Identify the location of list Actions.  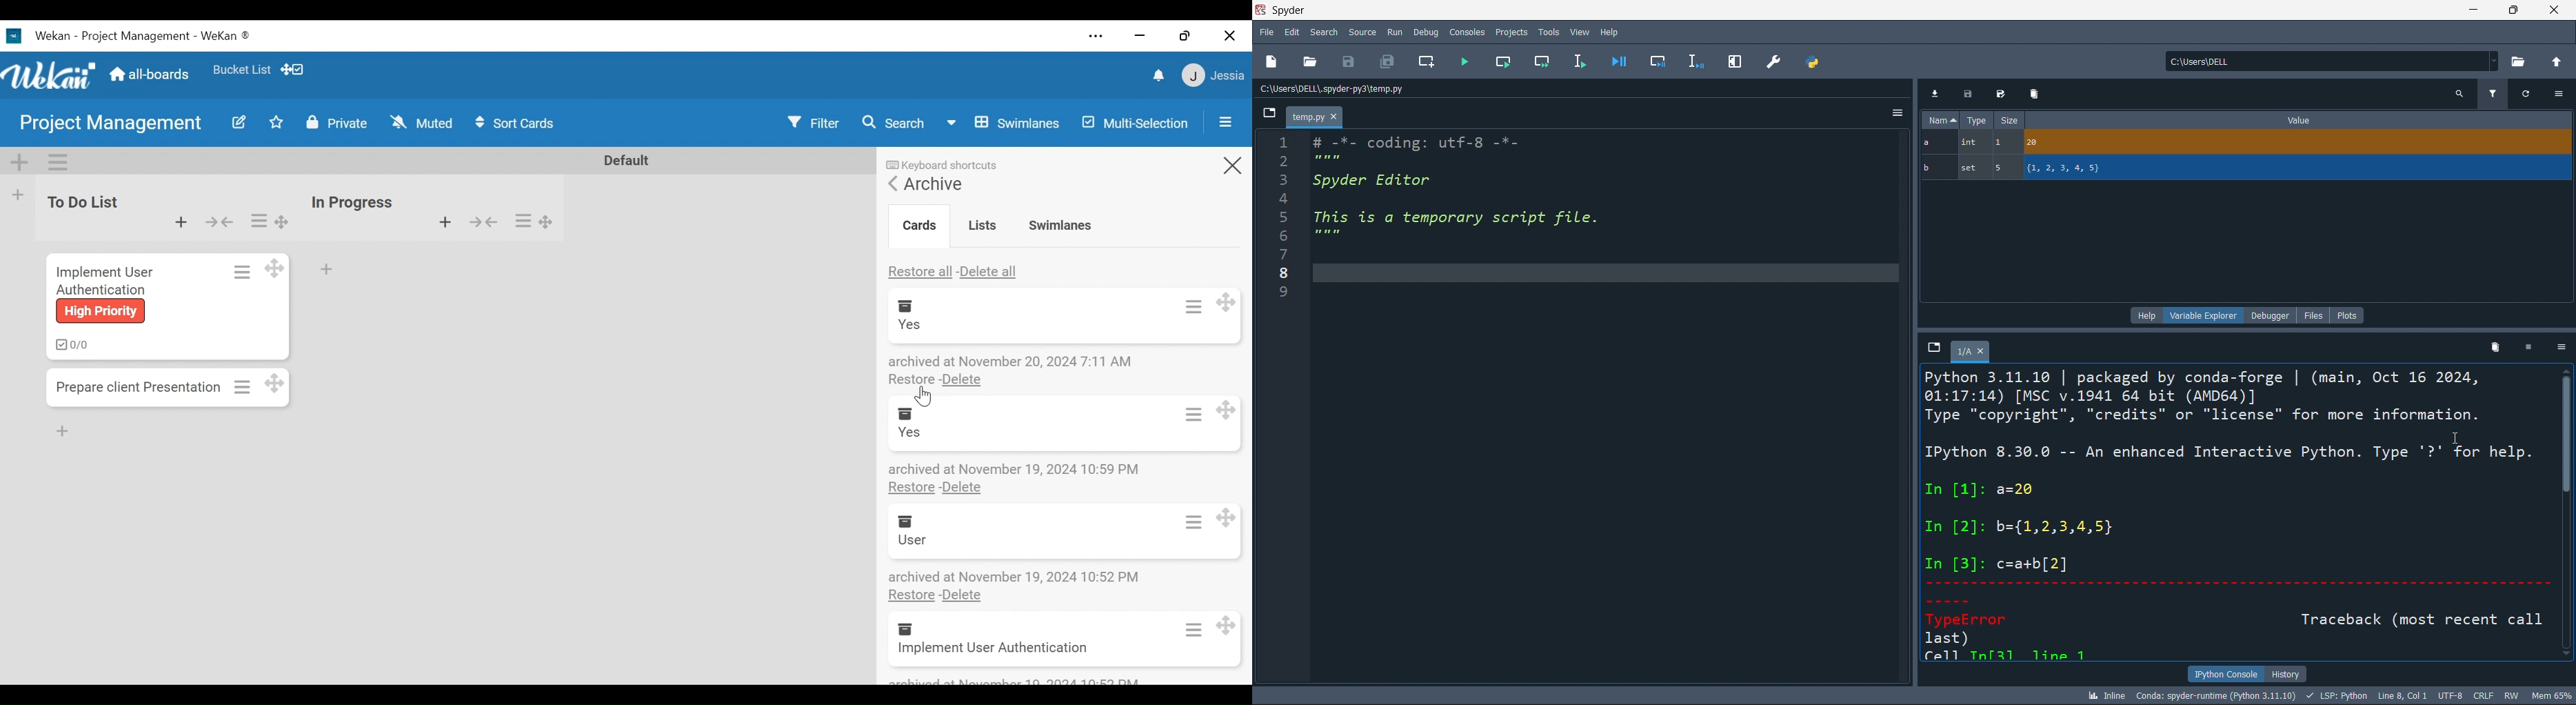
(258, 221).